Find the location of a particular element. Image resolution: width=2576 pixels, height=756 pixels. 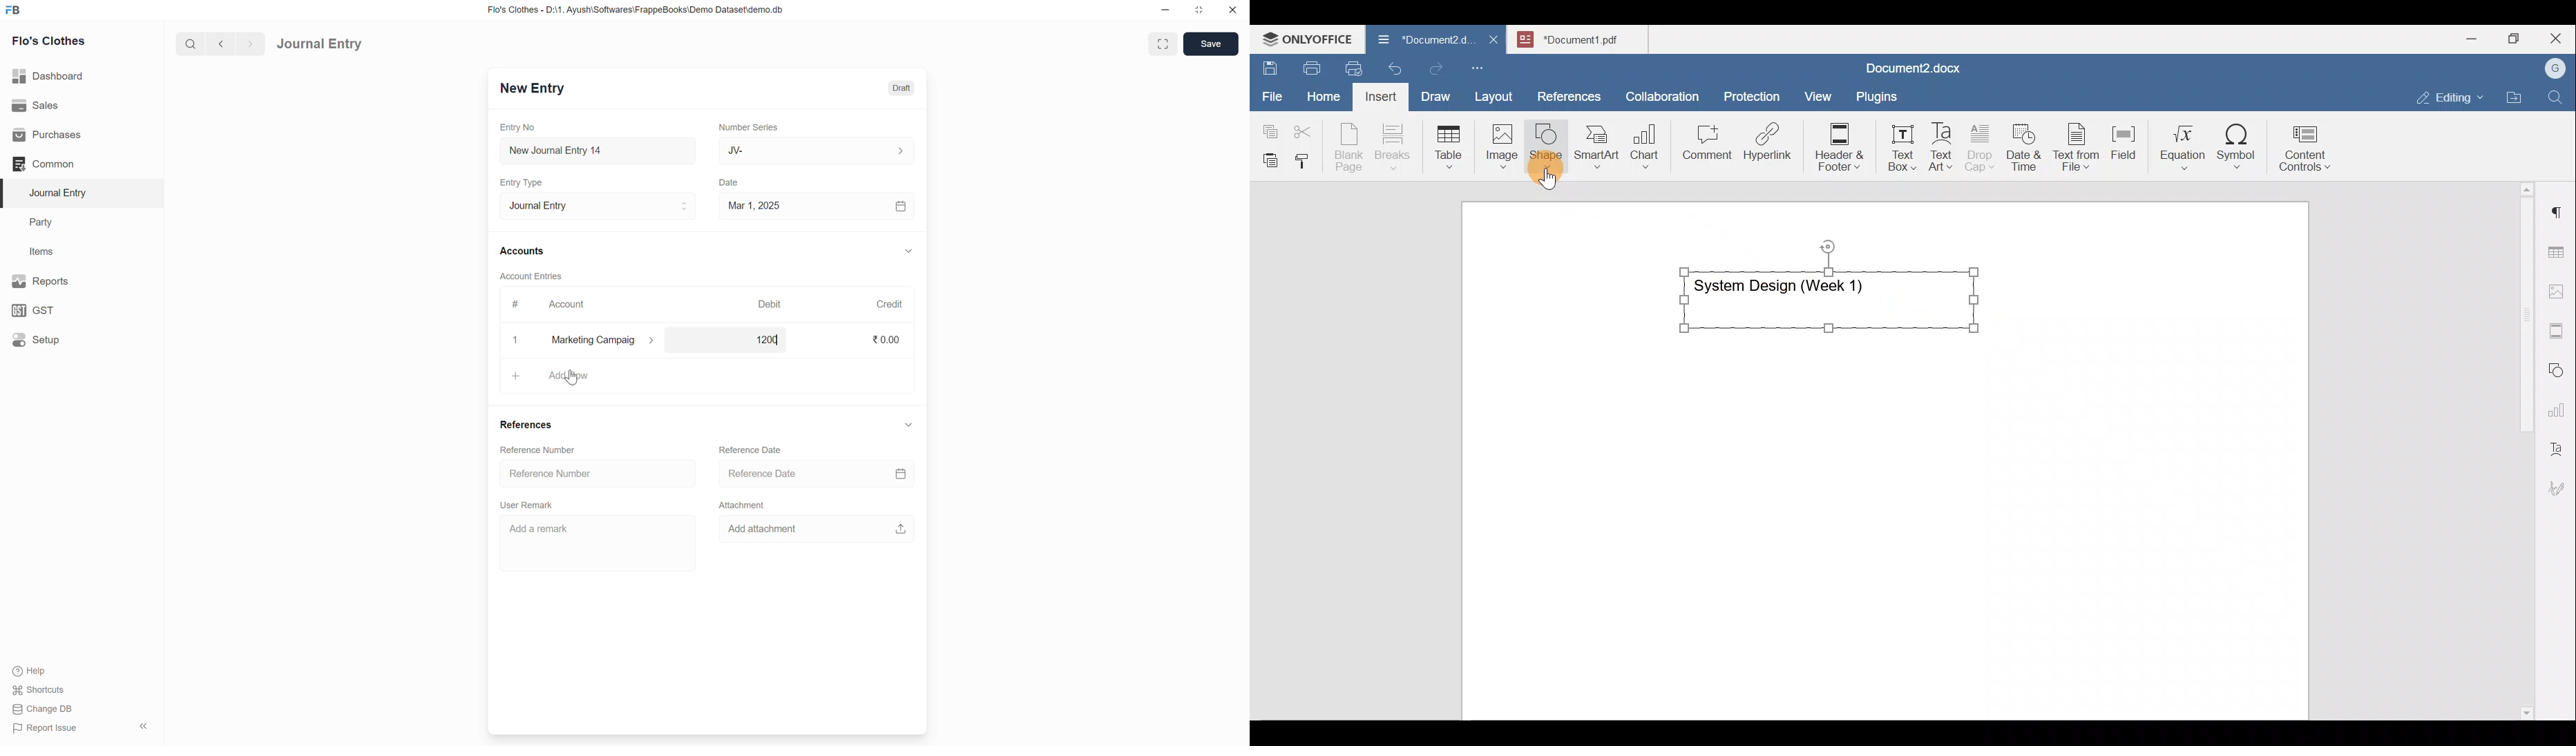

Reference Number is located at coordinates (536, 449).